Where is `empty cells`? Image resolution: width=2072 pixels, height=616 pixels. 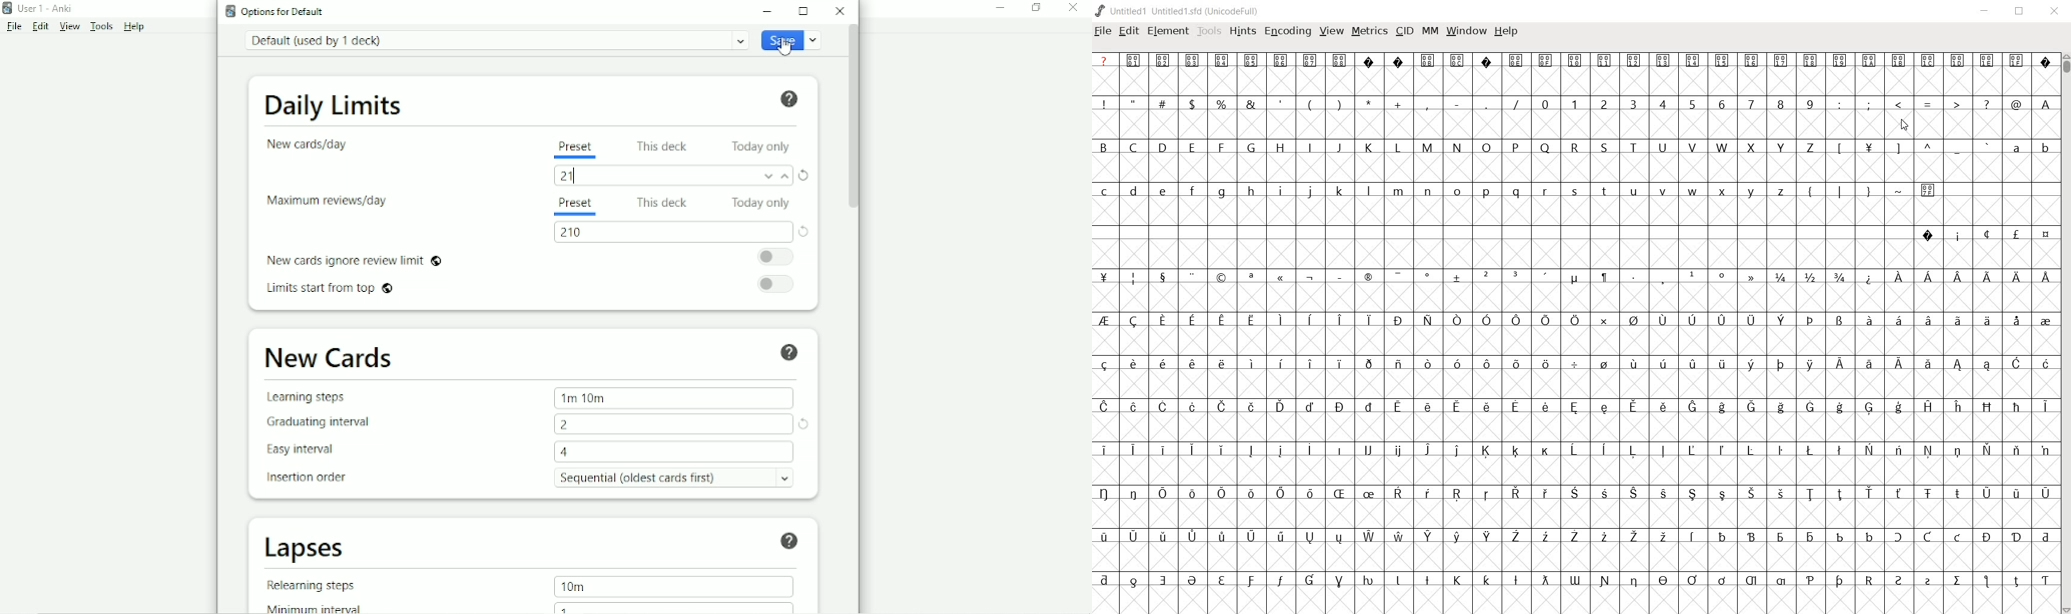
empty cells is located at coordinates (1576, 471).